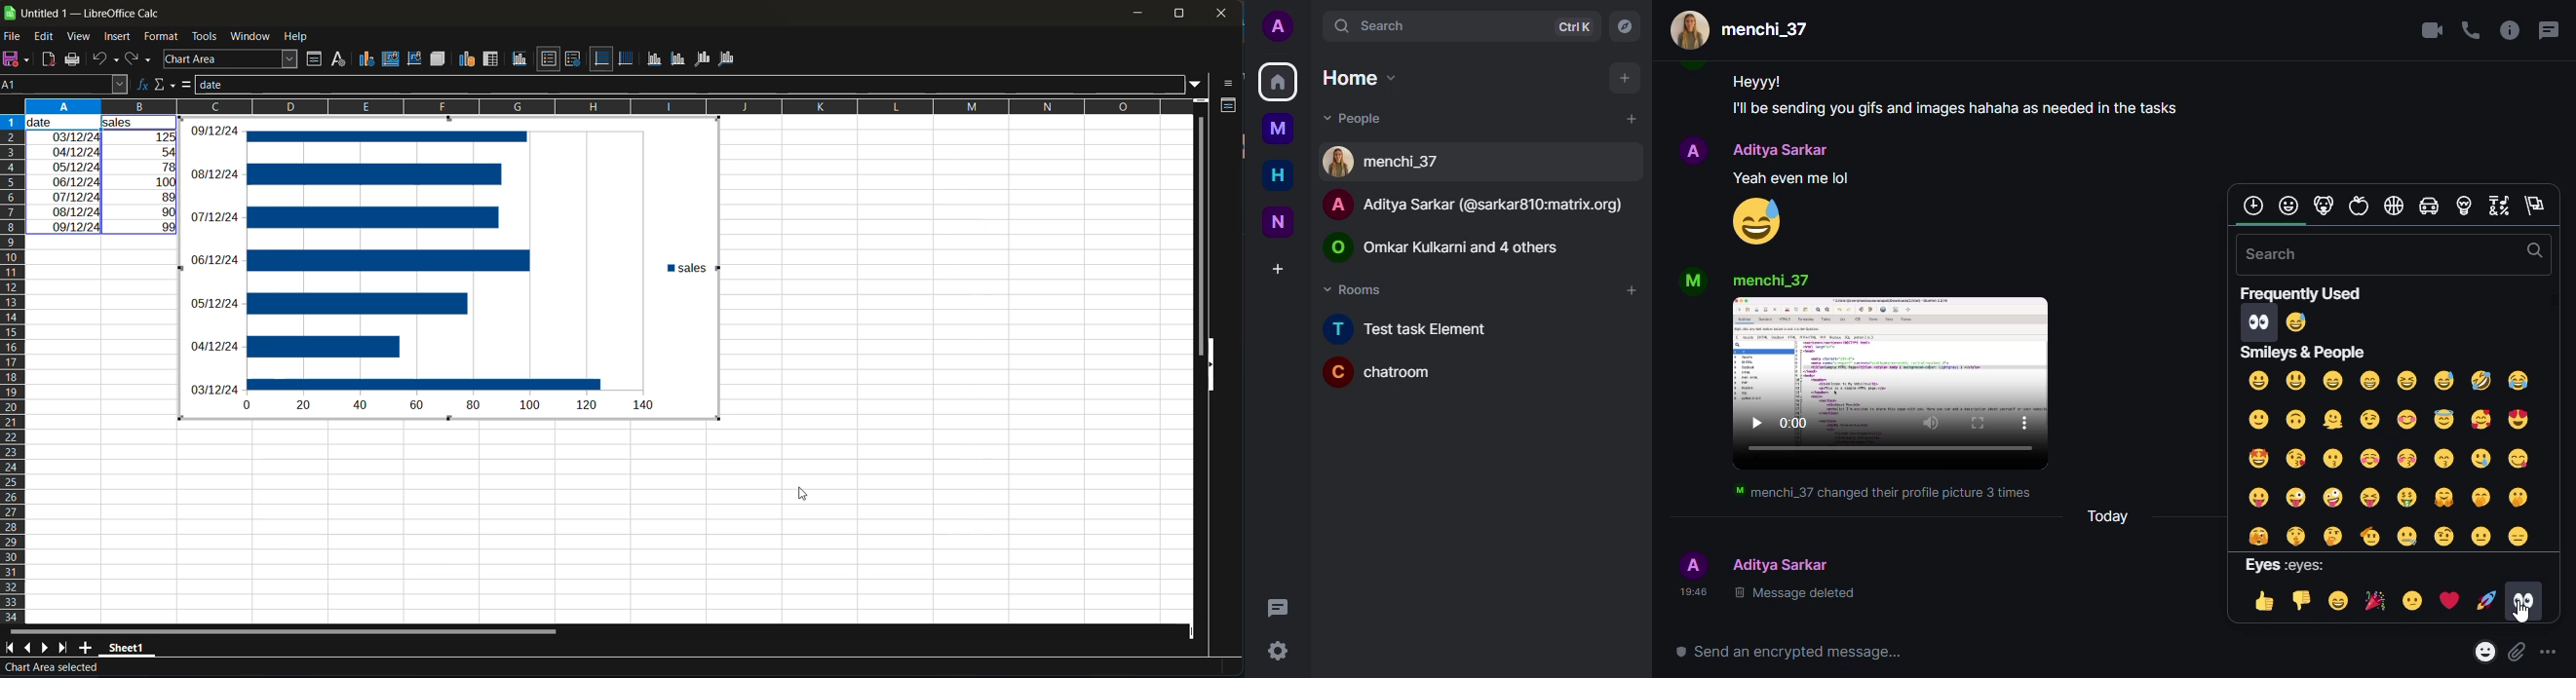 The height and width of the screenshot is (700, 2576). Describe the element at coordinates (729, 59) in the screenshot. I see `all axis` at that location.